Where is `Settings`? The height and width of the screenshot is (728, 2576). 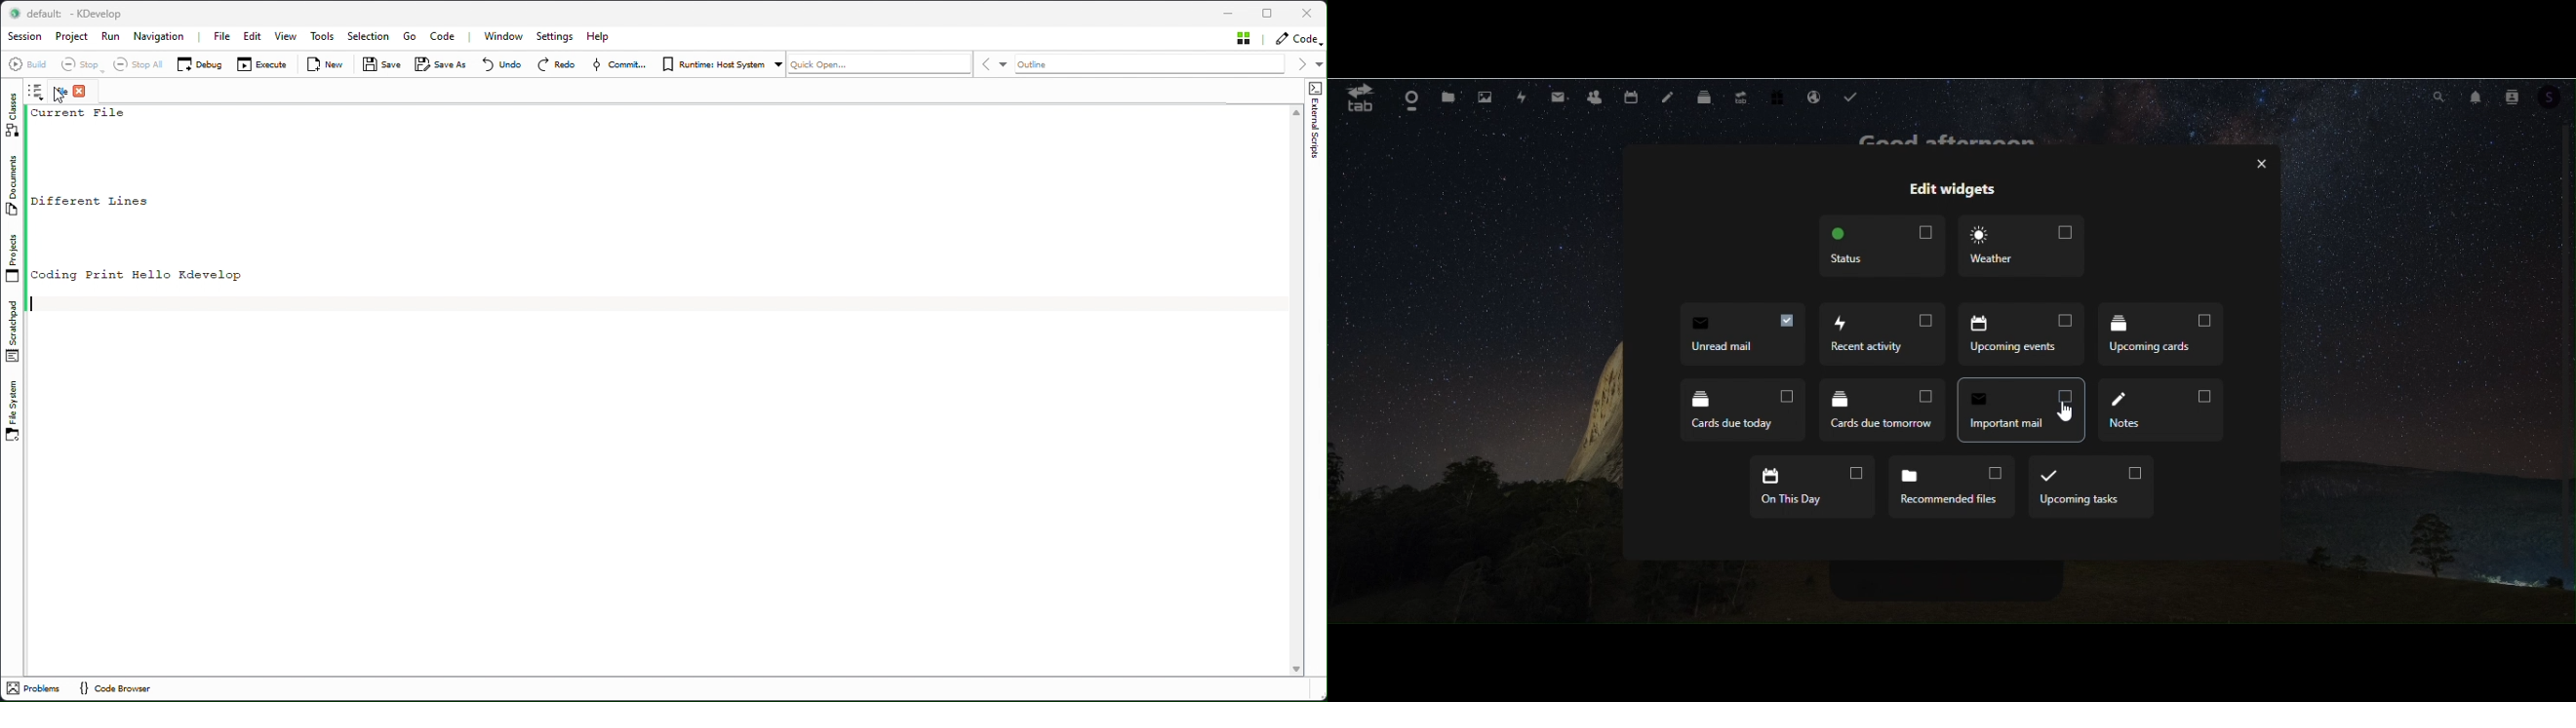 Settings is located at coordinates (554, 36).